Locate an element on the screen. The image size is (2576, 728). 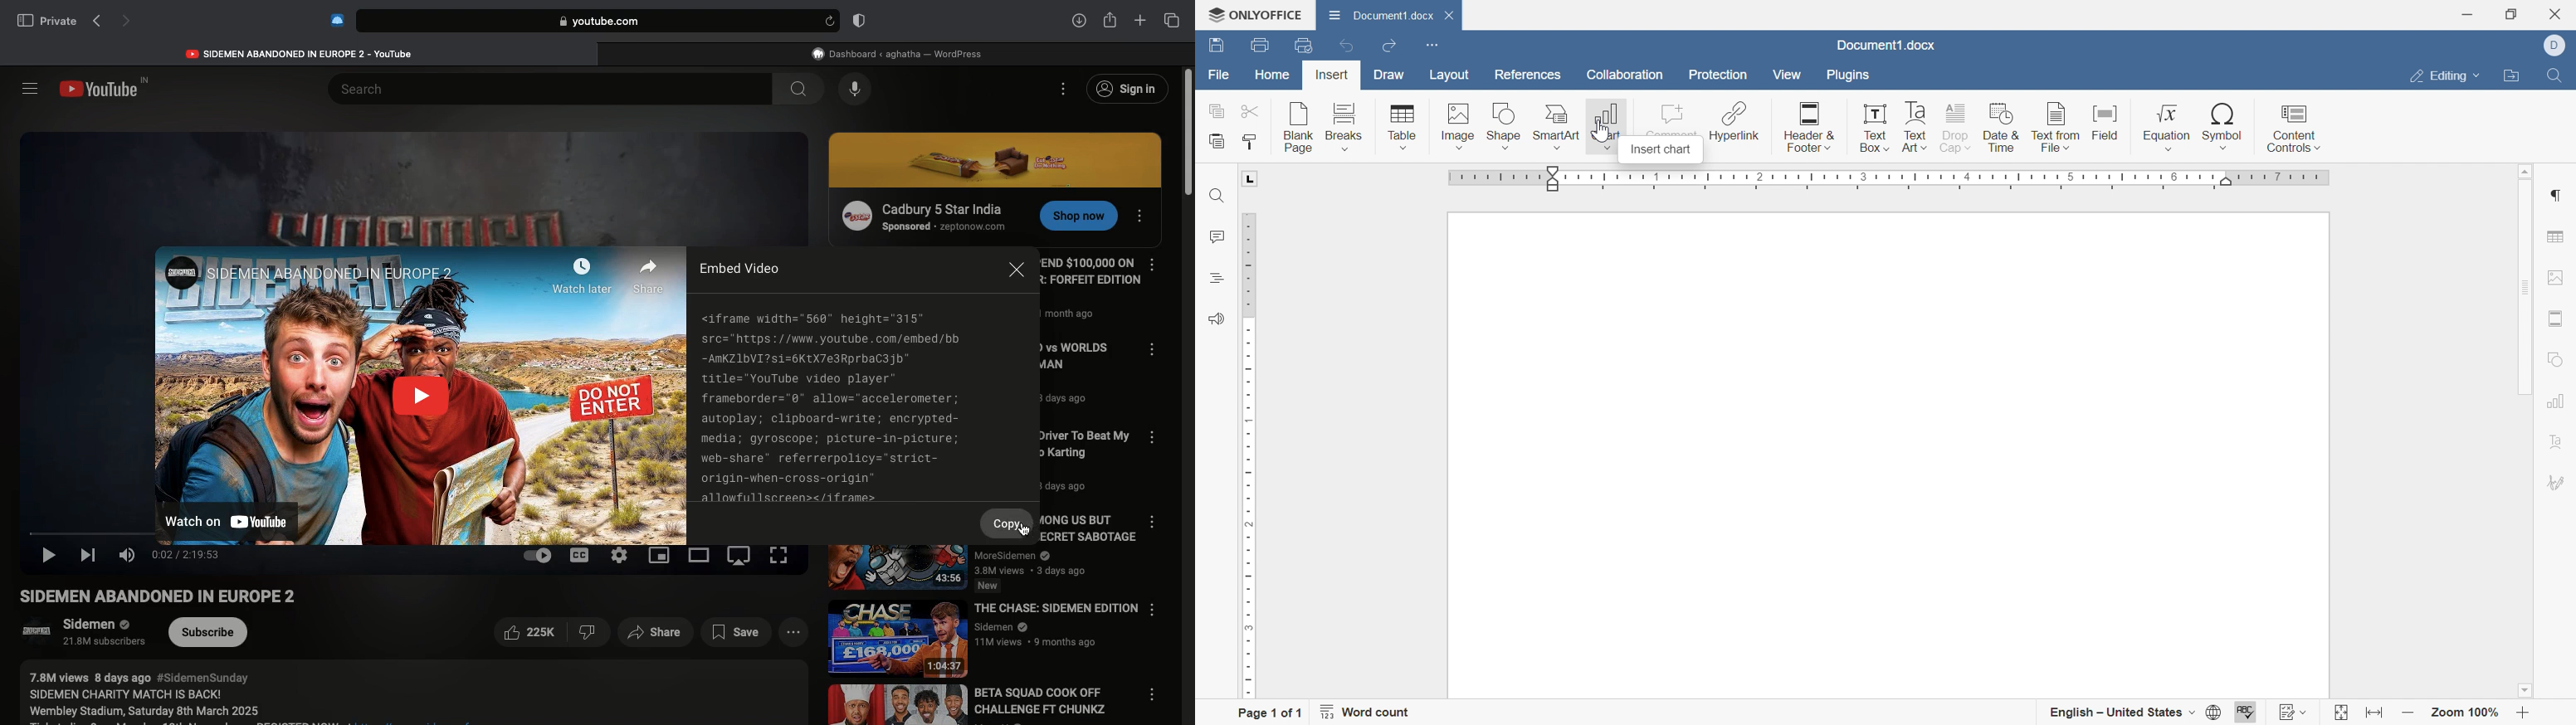
Paste is located at coordinates (1219, 141).